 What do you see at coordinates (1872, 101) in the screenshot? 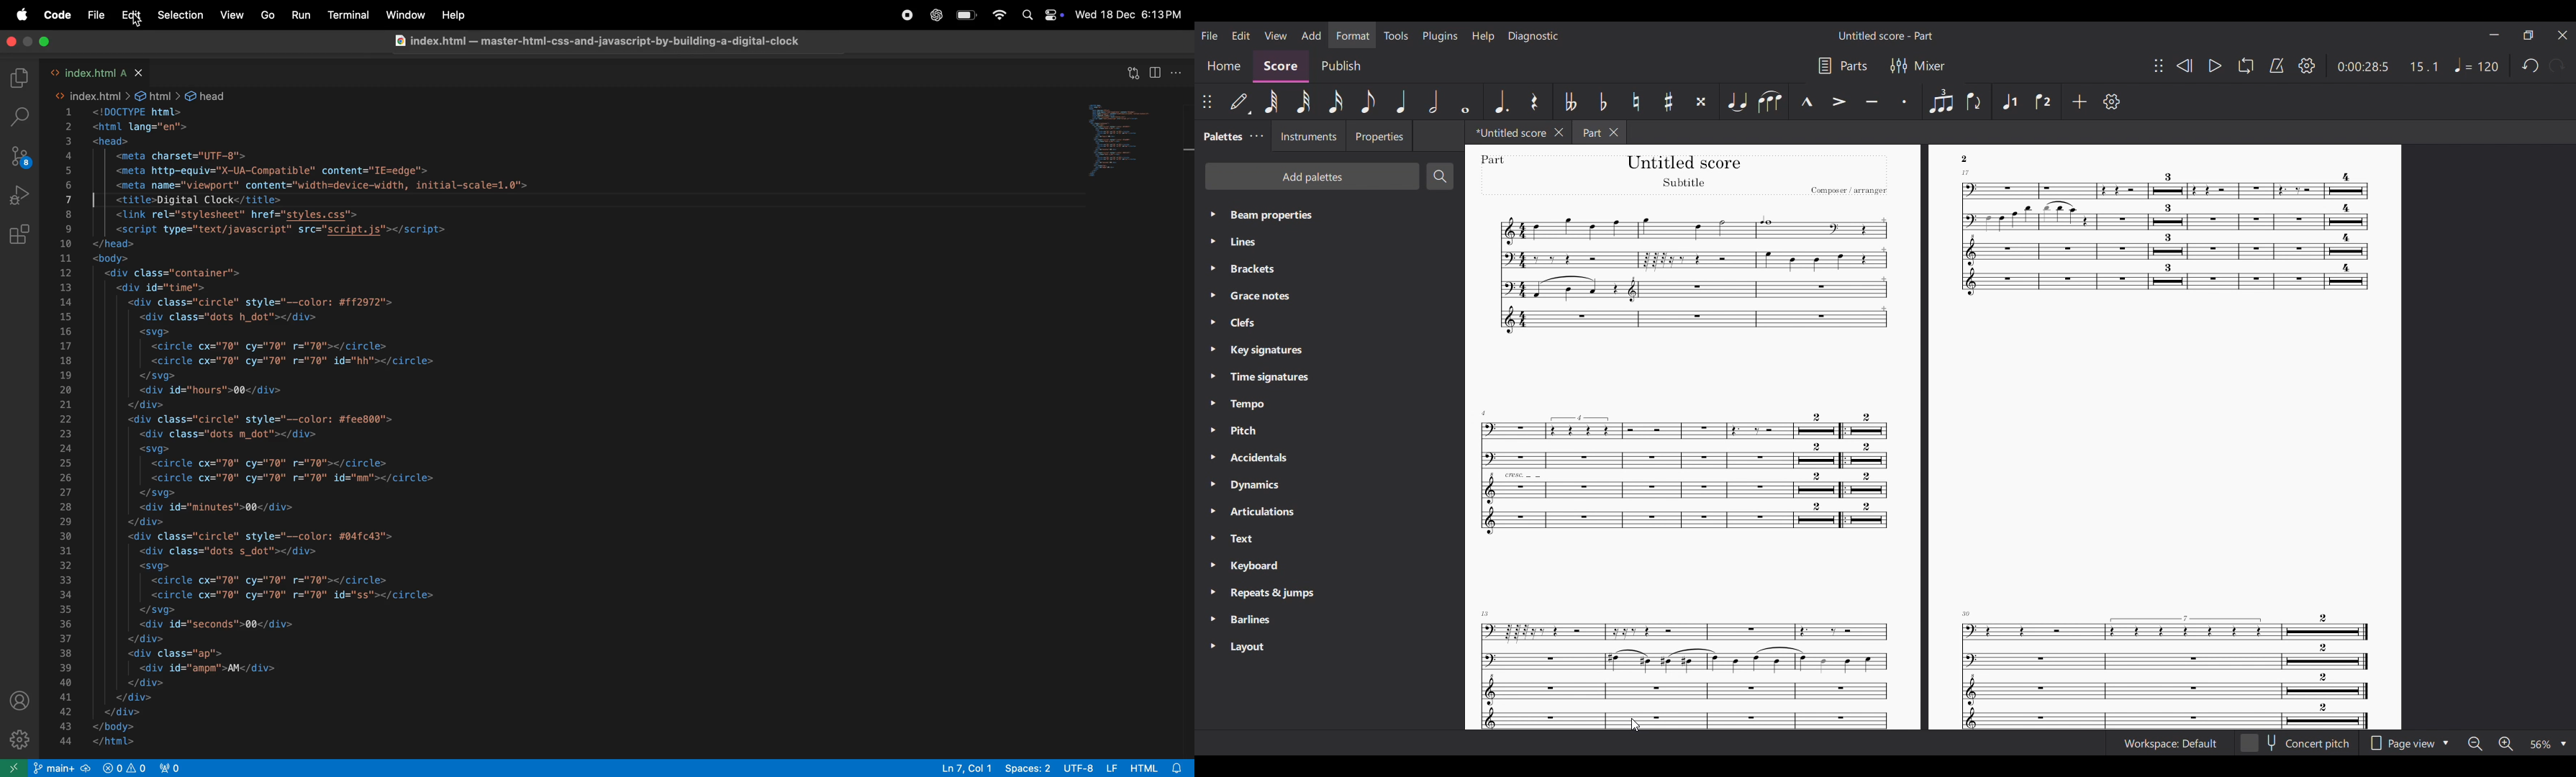
I see `Tenuto` at bounding box center [1872, 101].